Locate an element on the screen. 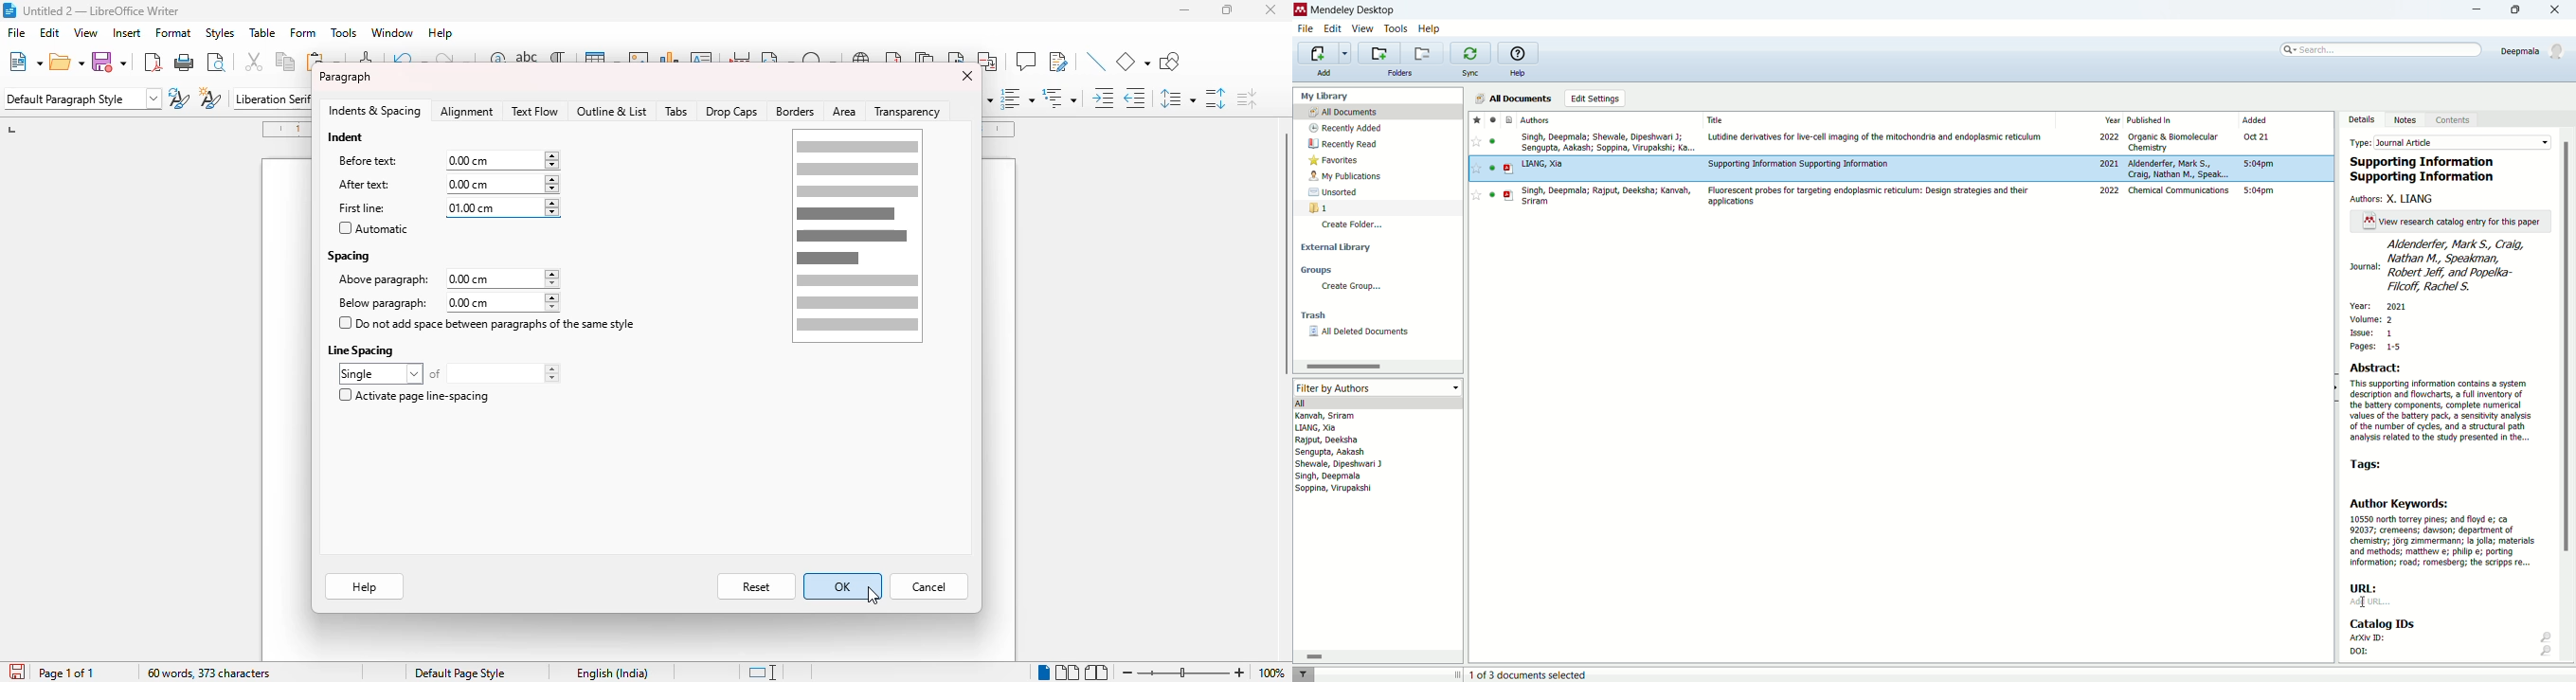  supporting information supporting information is located at coordinates (2428, 170).